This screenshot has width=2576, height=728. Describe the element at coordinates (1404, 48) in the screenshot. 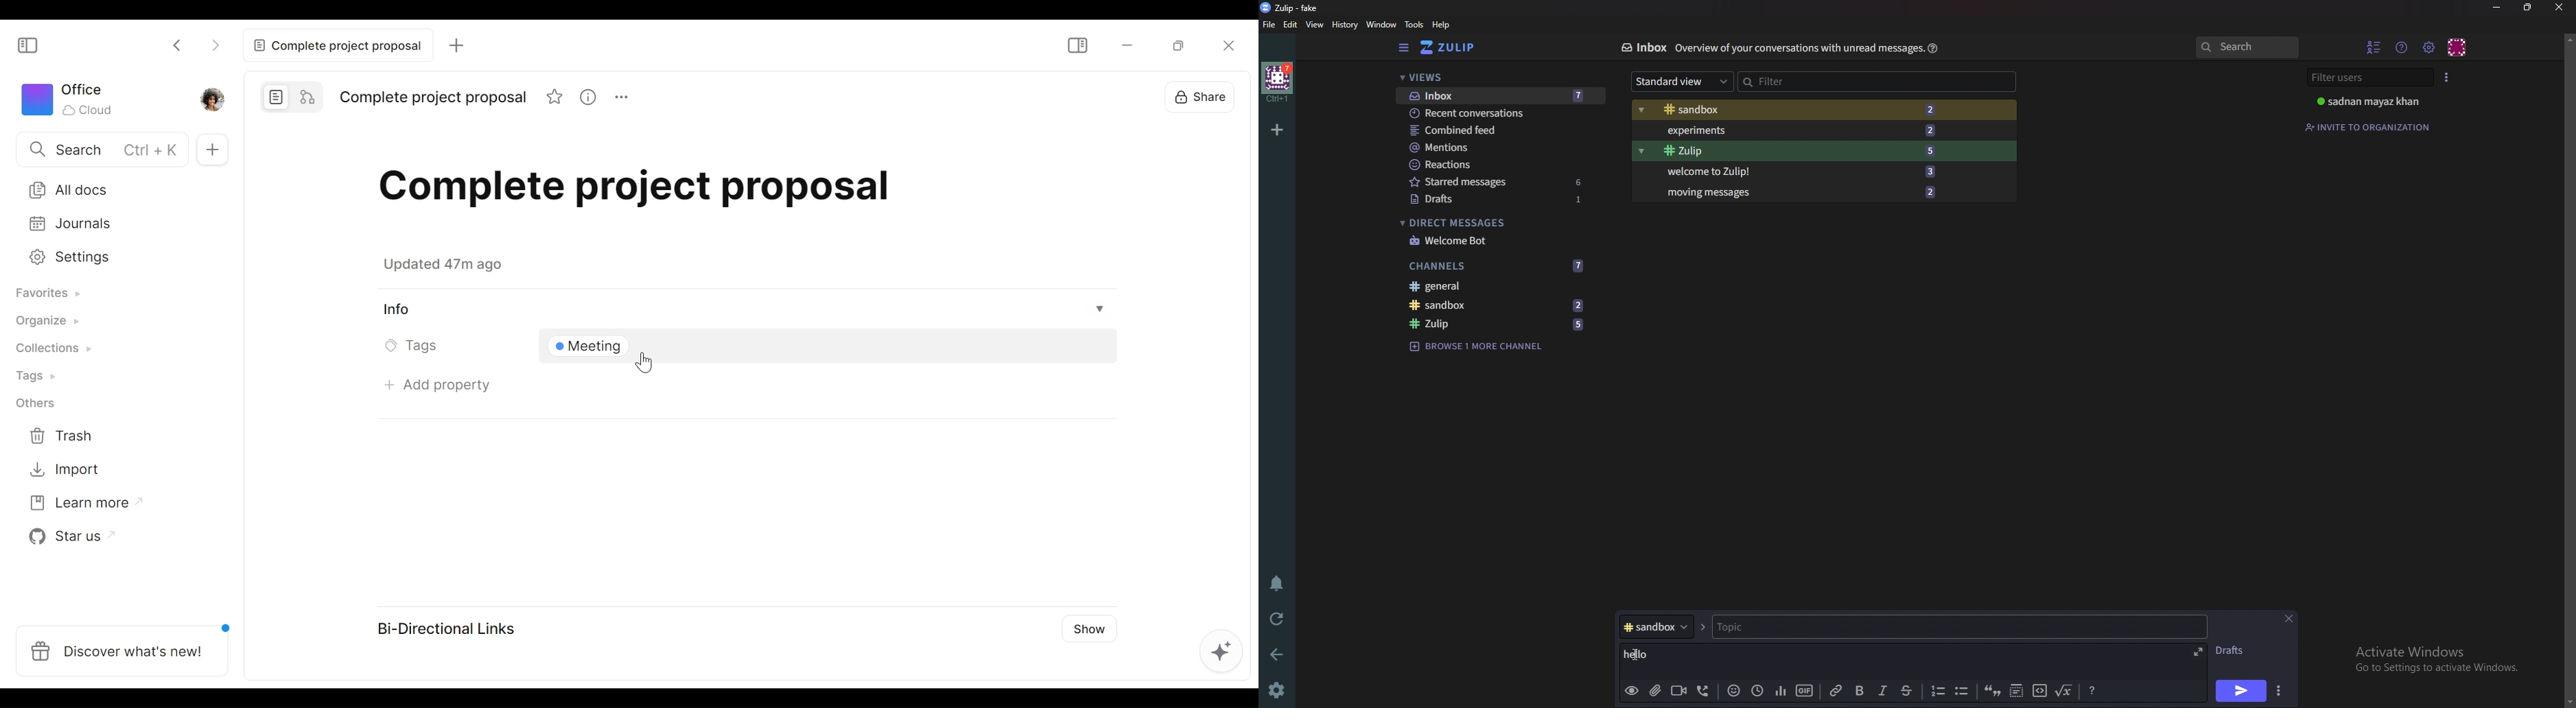

I see `sidebar` at that location.